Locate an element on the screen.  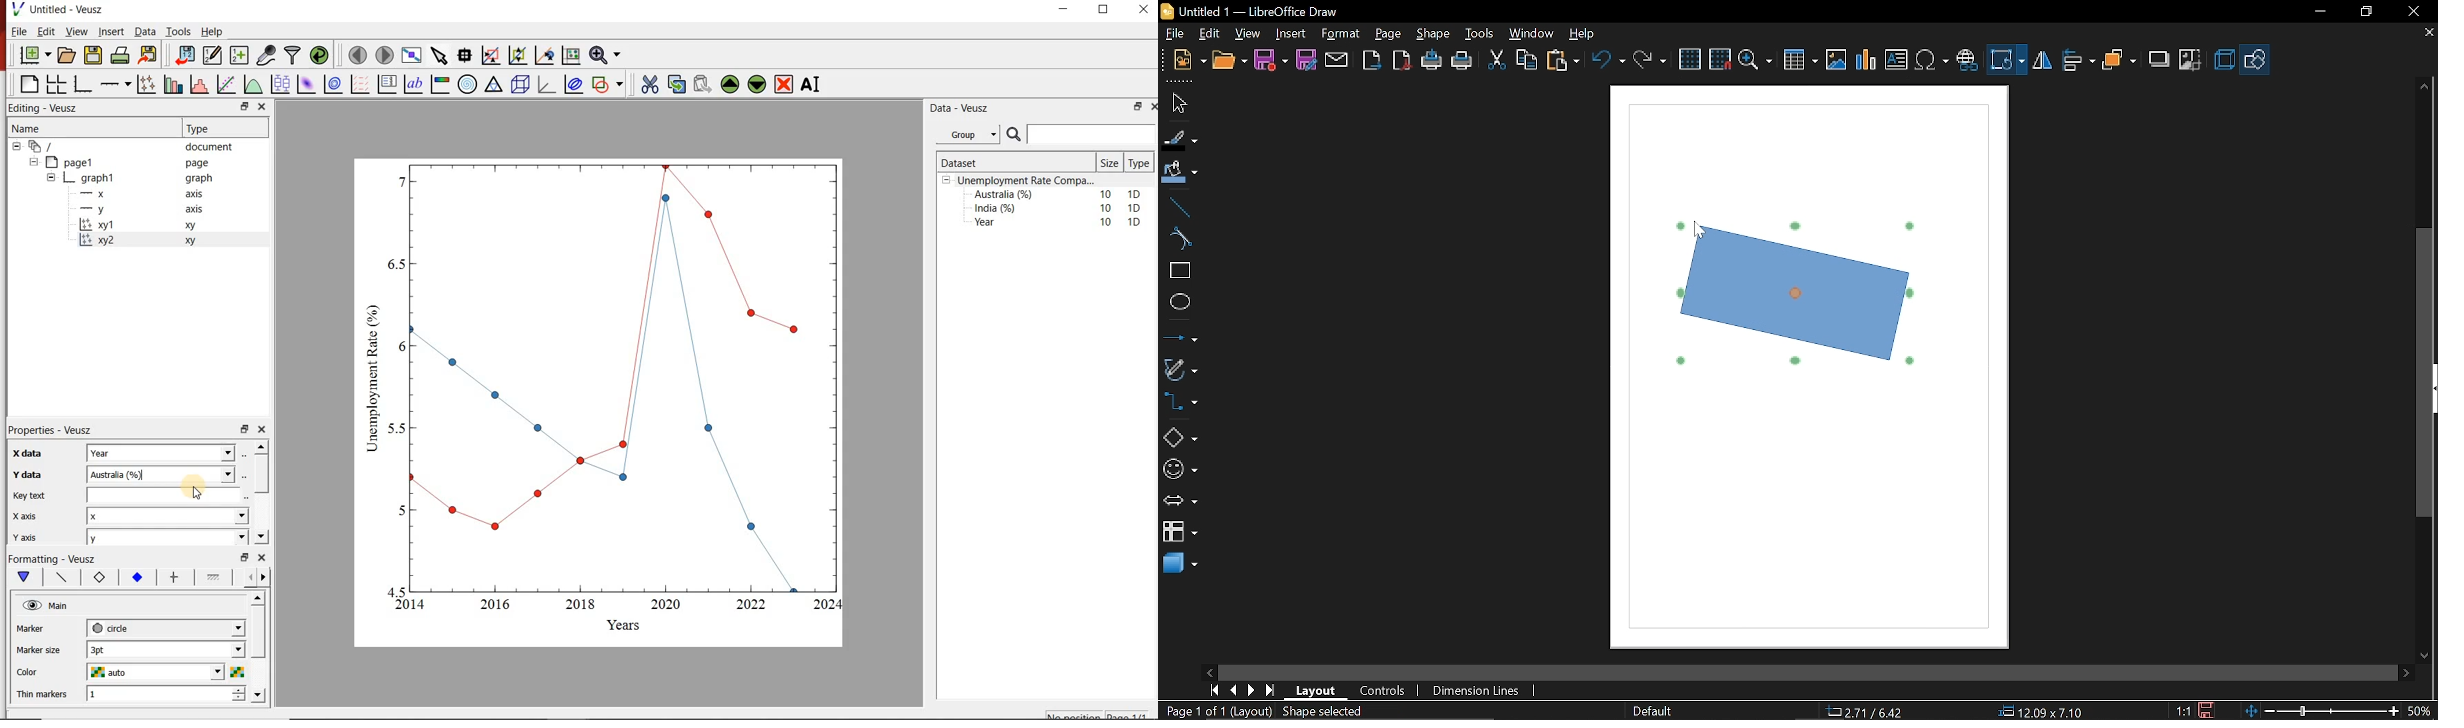
Dataset is located at coordinates (992, 163).